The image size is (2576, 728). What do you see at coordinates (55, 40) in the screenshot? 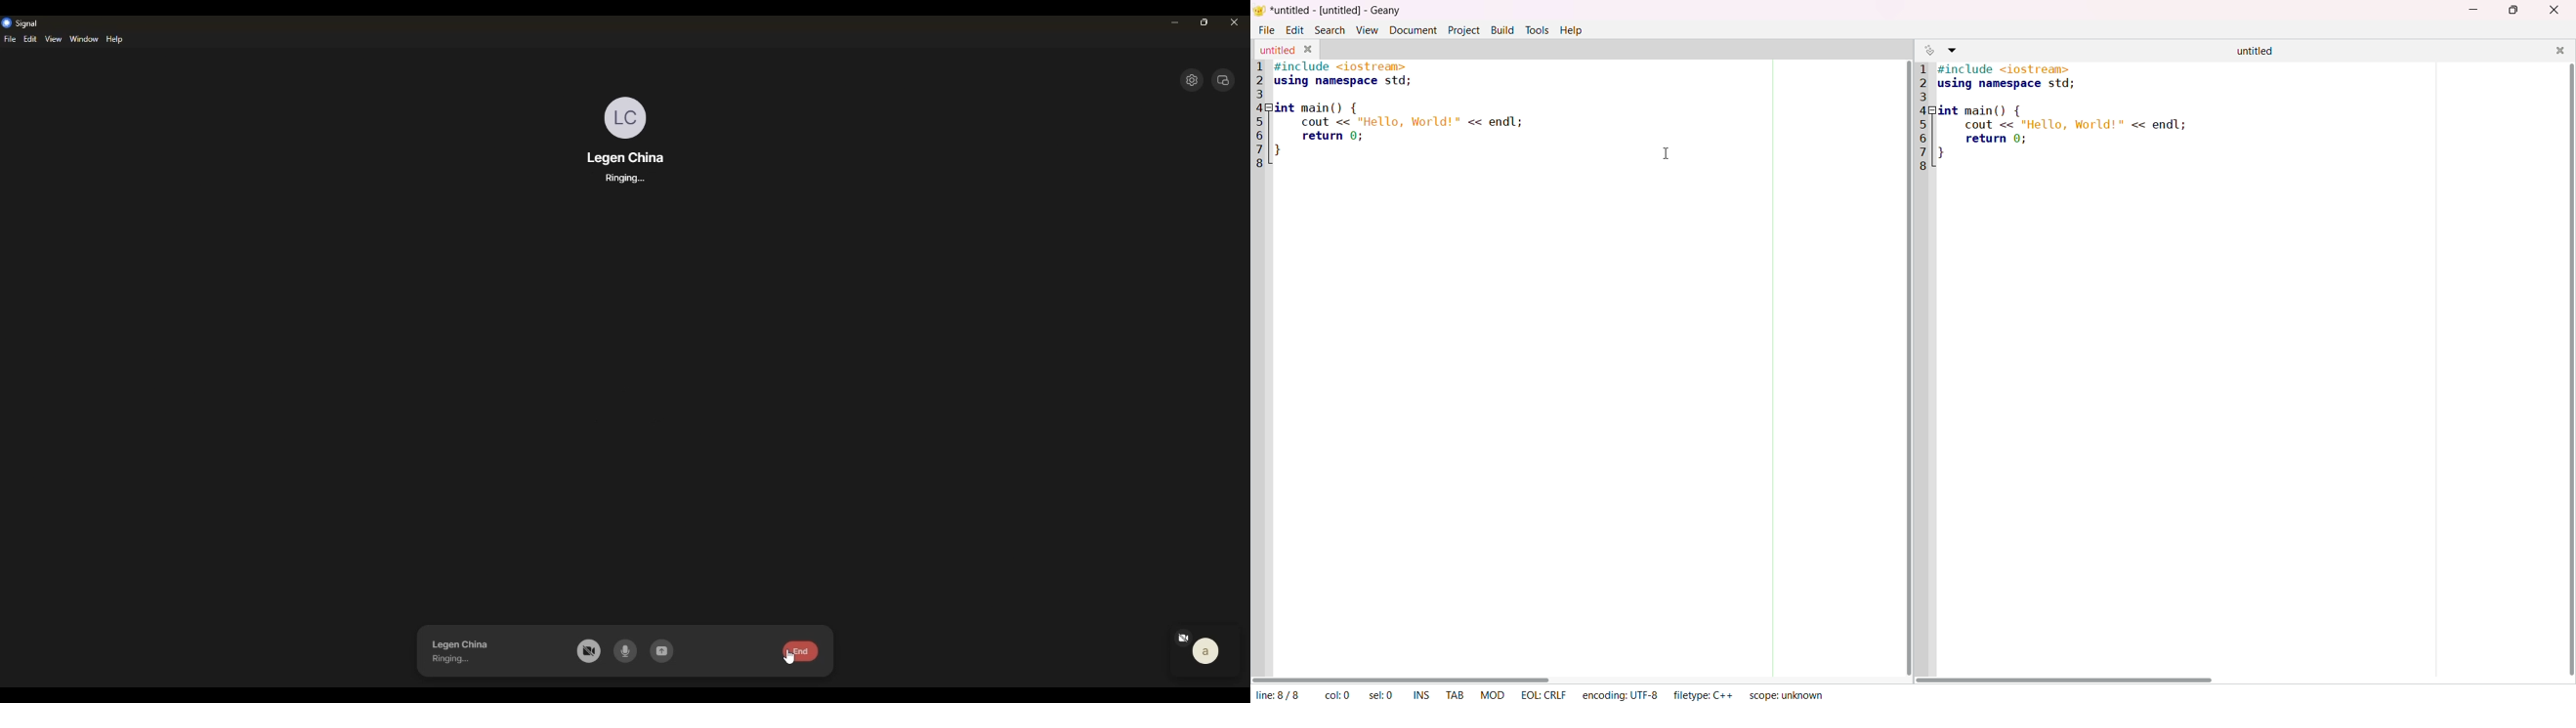
I see `view` at bounding box center [55, 40].